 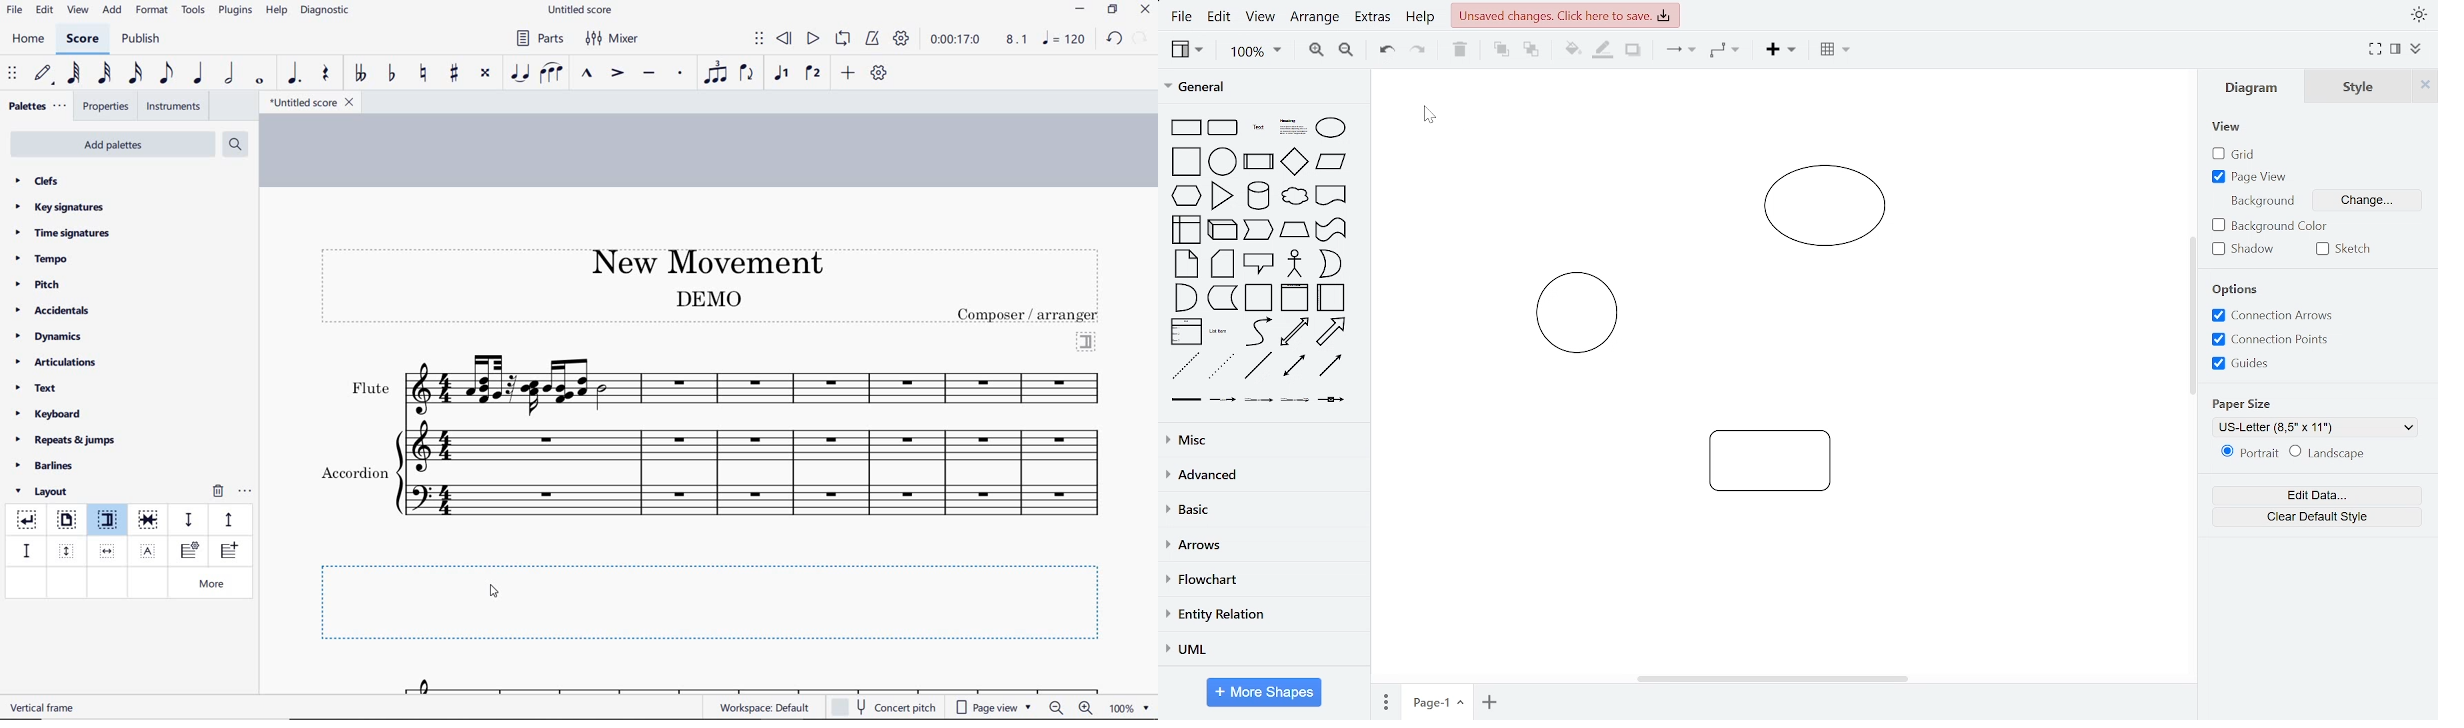 What do you see at coordinates (786, 39) in the screenshot?
I see `rewind` at bounding box center [786, 39].